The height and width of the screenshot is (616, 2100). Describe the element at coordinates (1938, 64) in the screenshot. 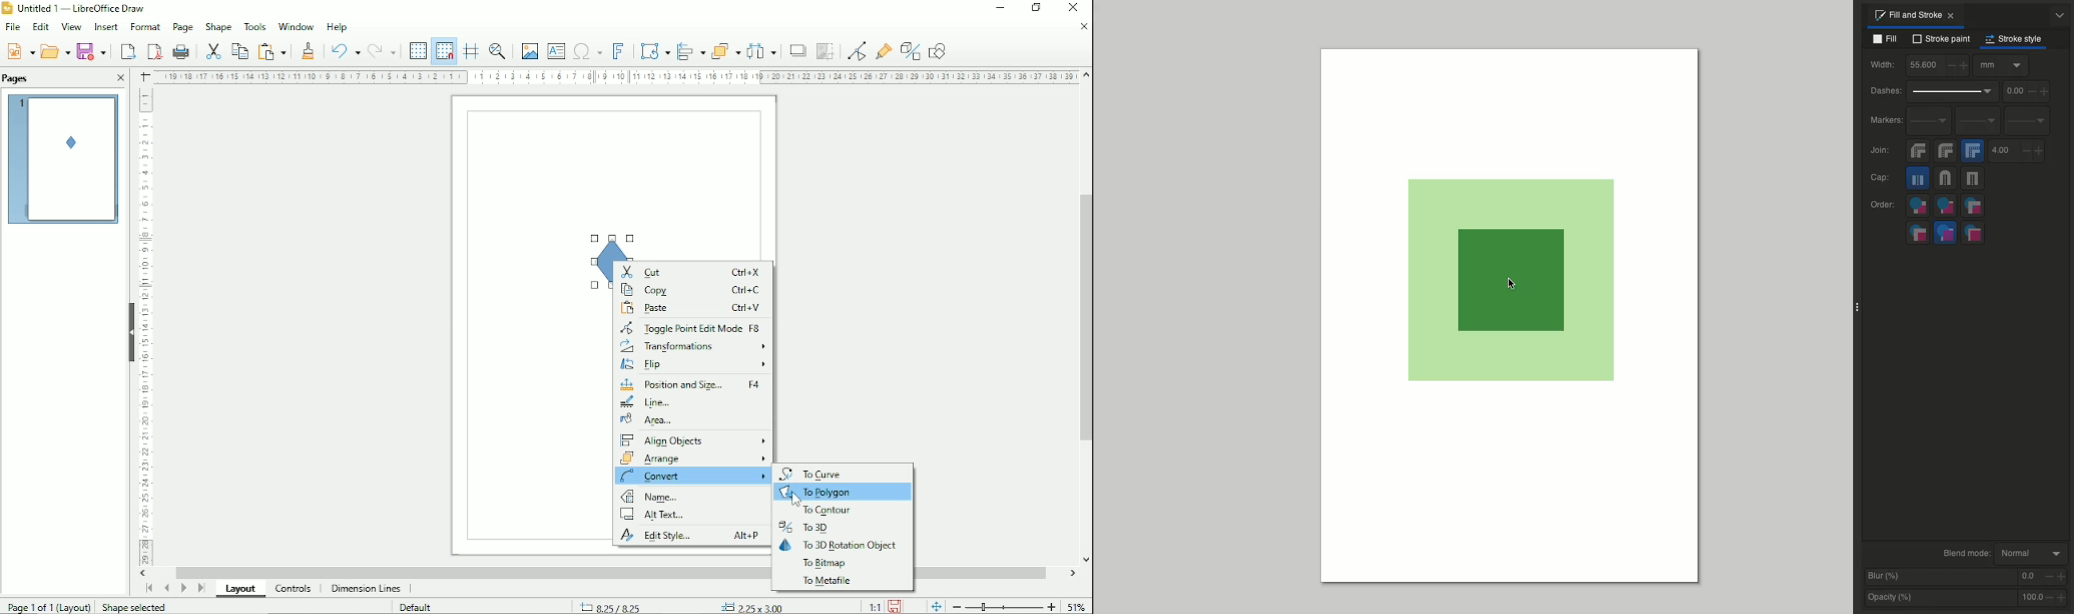

I see `55.6` at that location.